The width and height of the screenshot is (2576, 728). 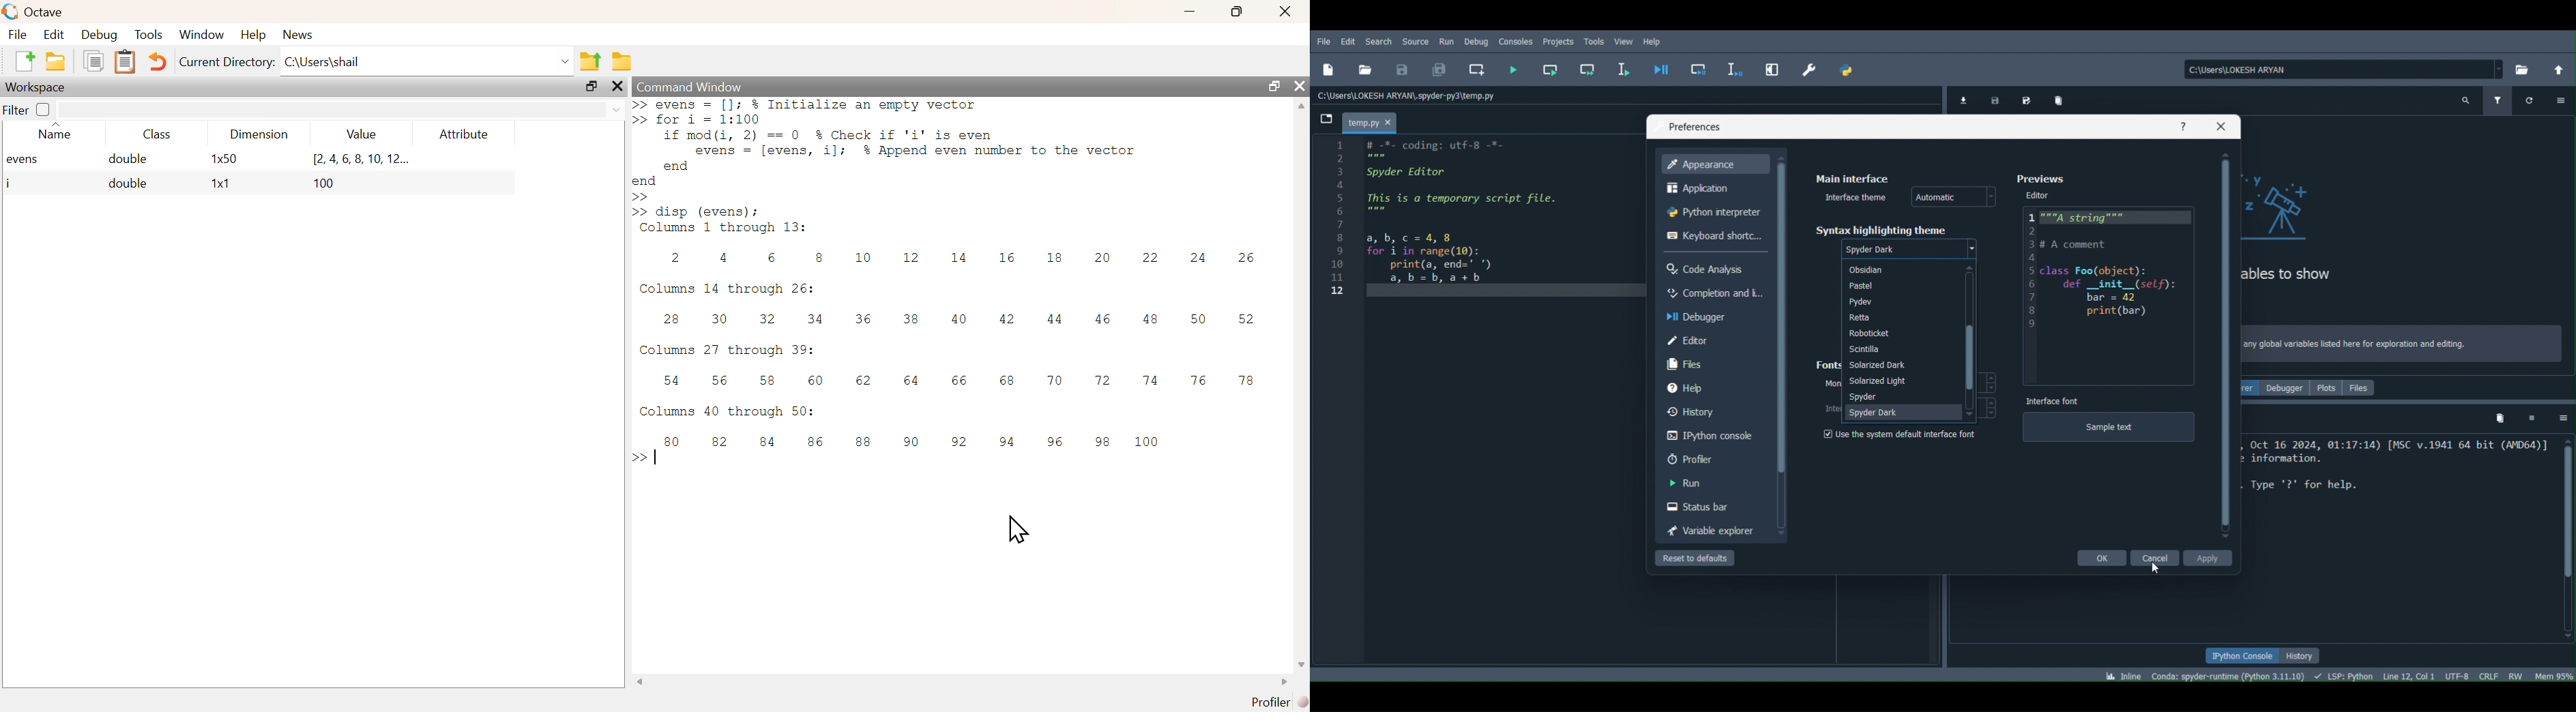 I want to click on name, so click(x=48, y=134).